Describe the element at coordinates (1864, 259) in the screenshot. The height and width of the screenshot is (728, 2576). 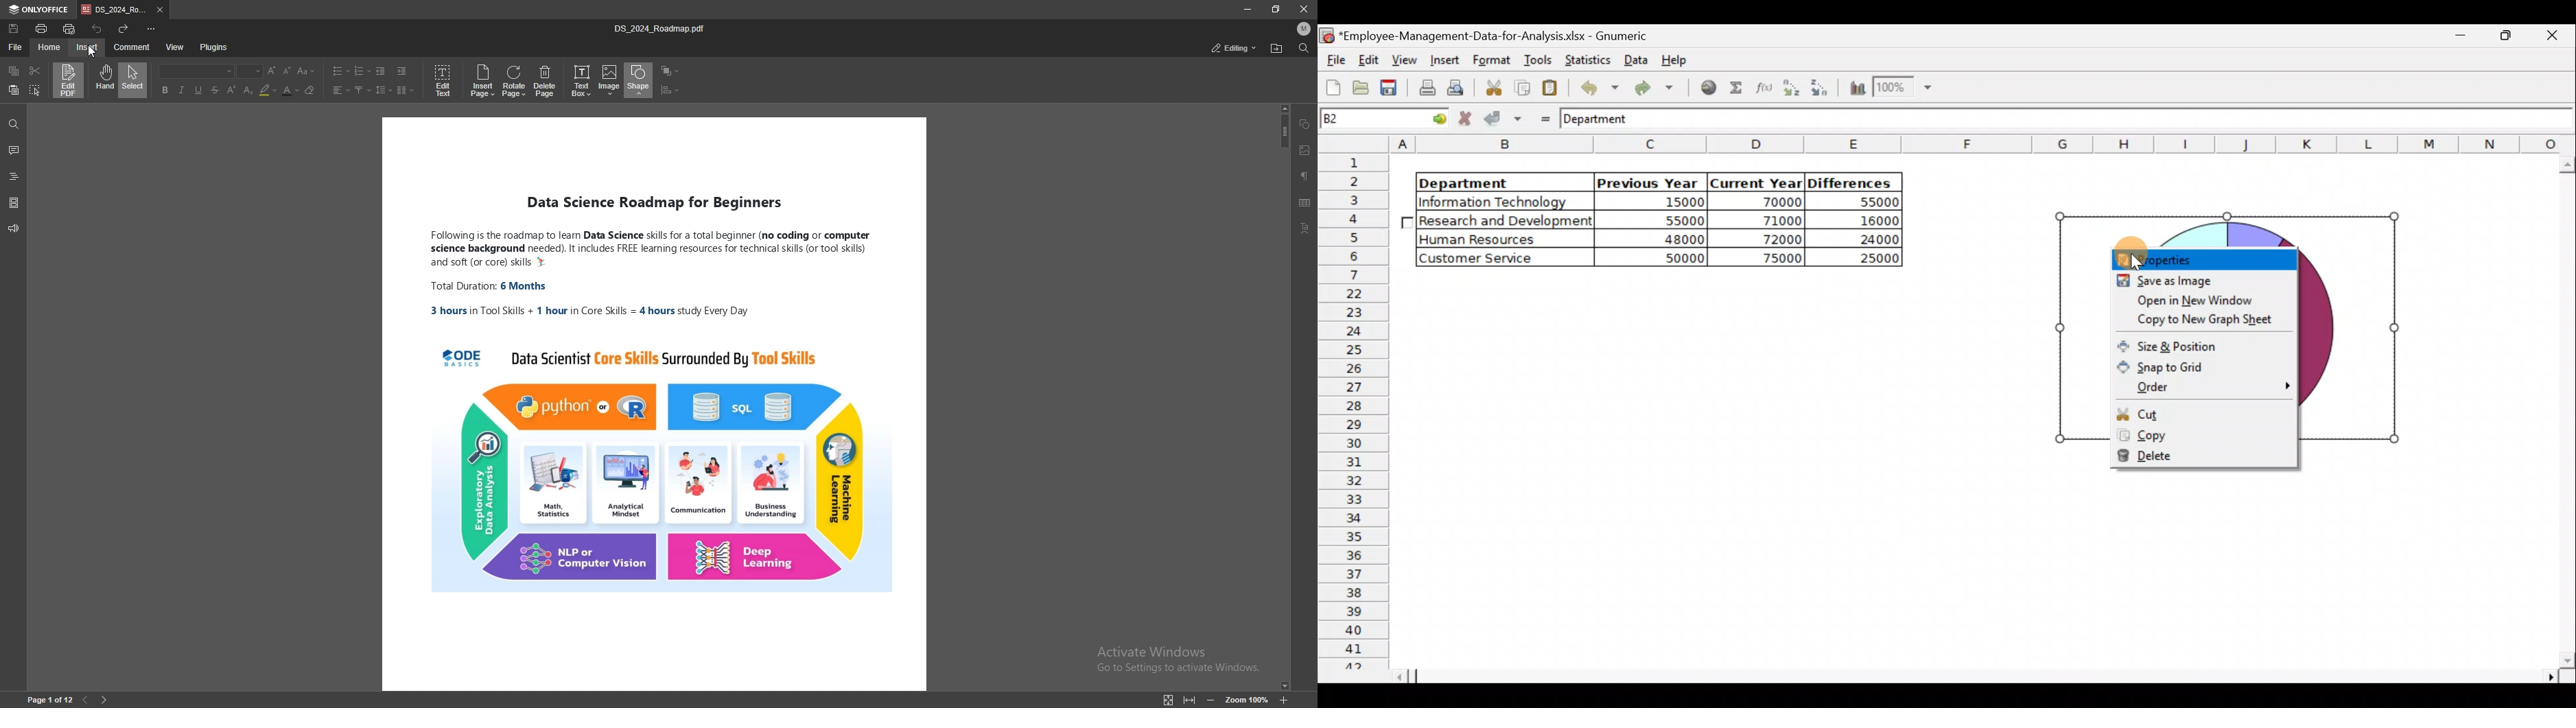
I see `25000` at that location.